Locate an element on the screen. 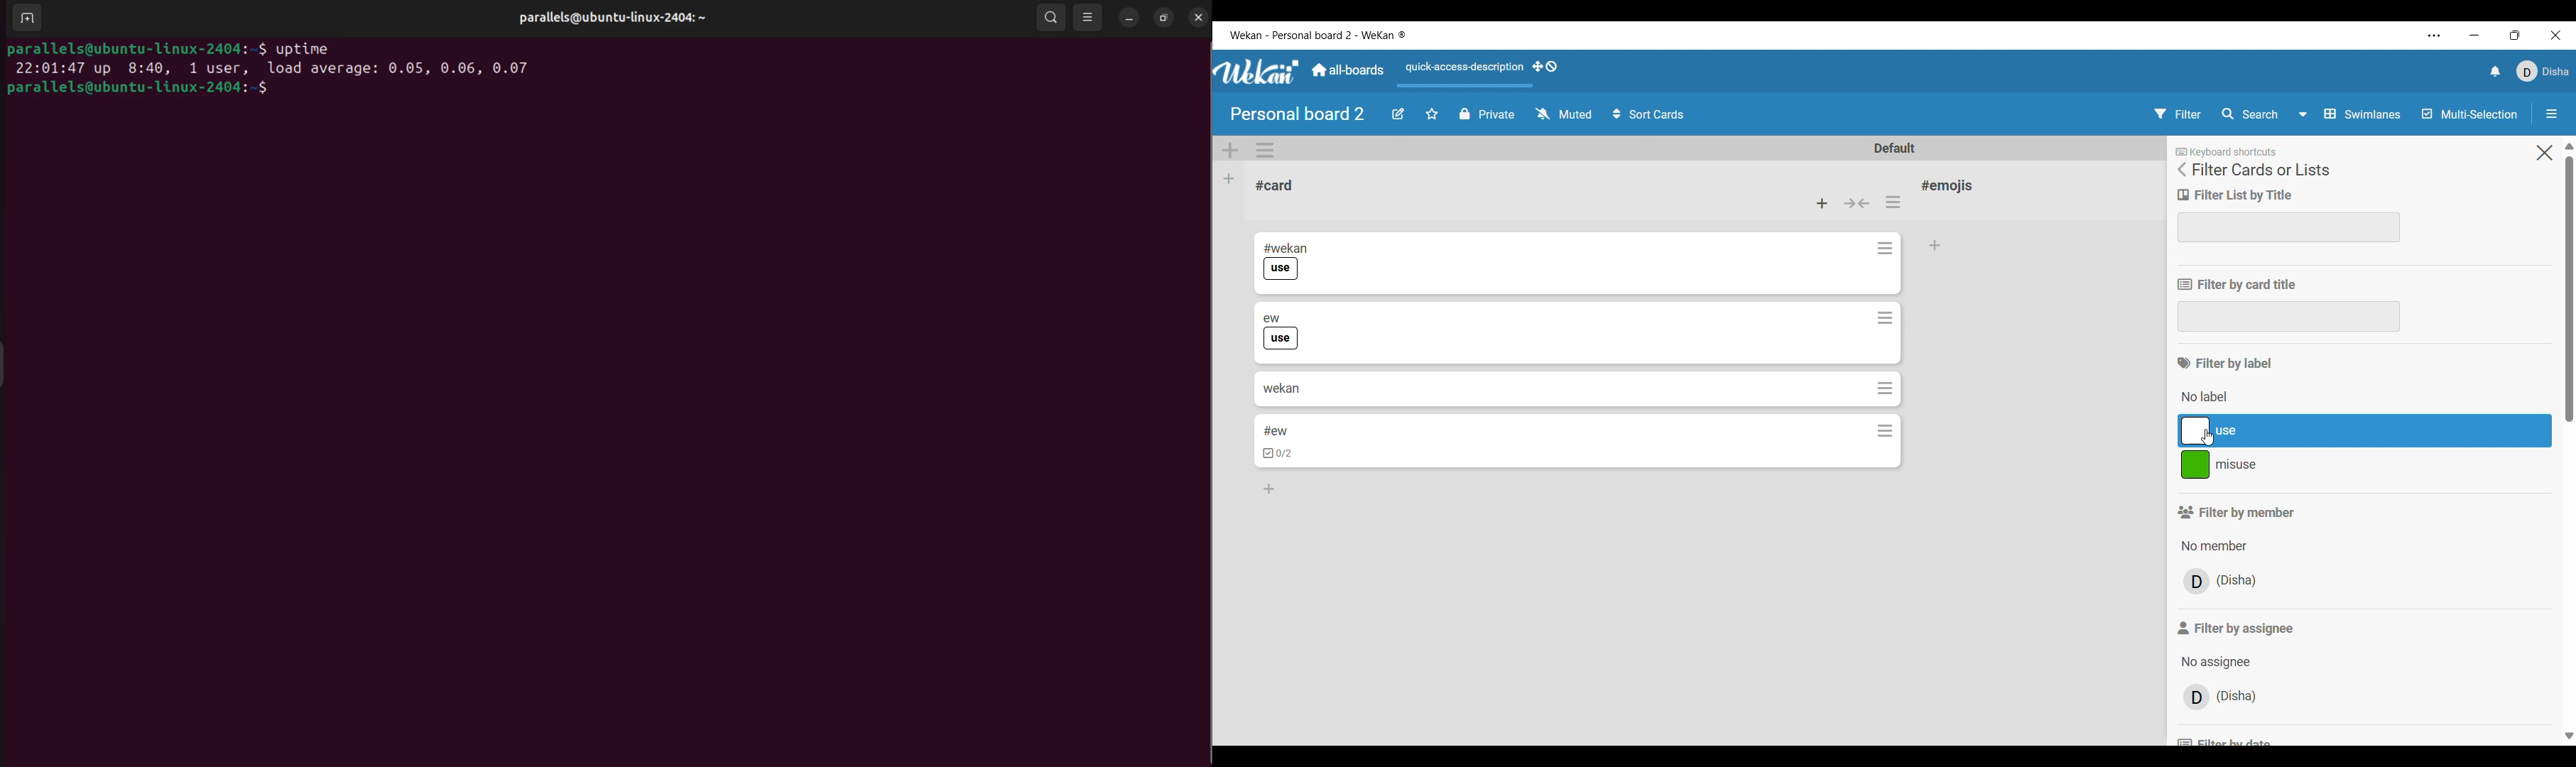 The width and height of the screenshot is (2576, 784). Show interface in a smaller tab is located at coordinates (2515, 35).